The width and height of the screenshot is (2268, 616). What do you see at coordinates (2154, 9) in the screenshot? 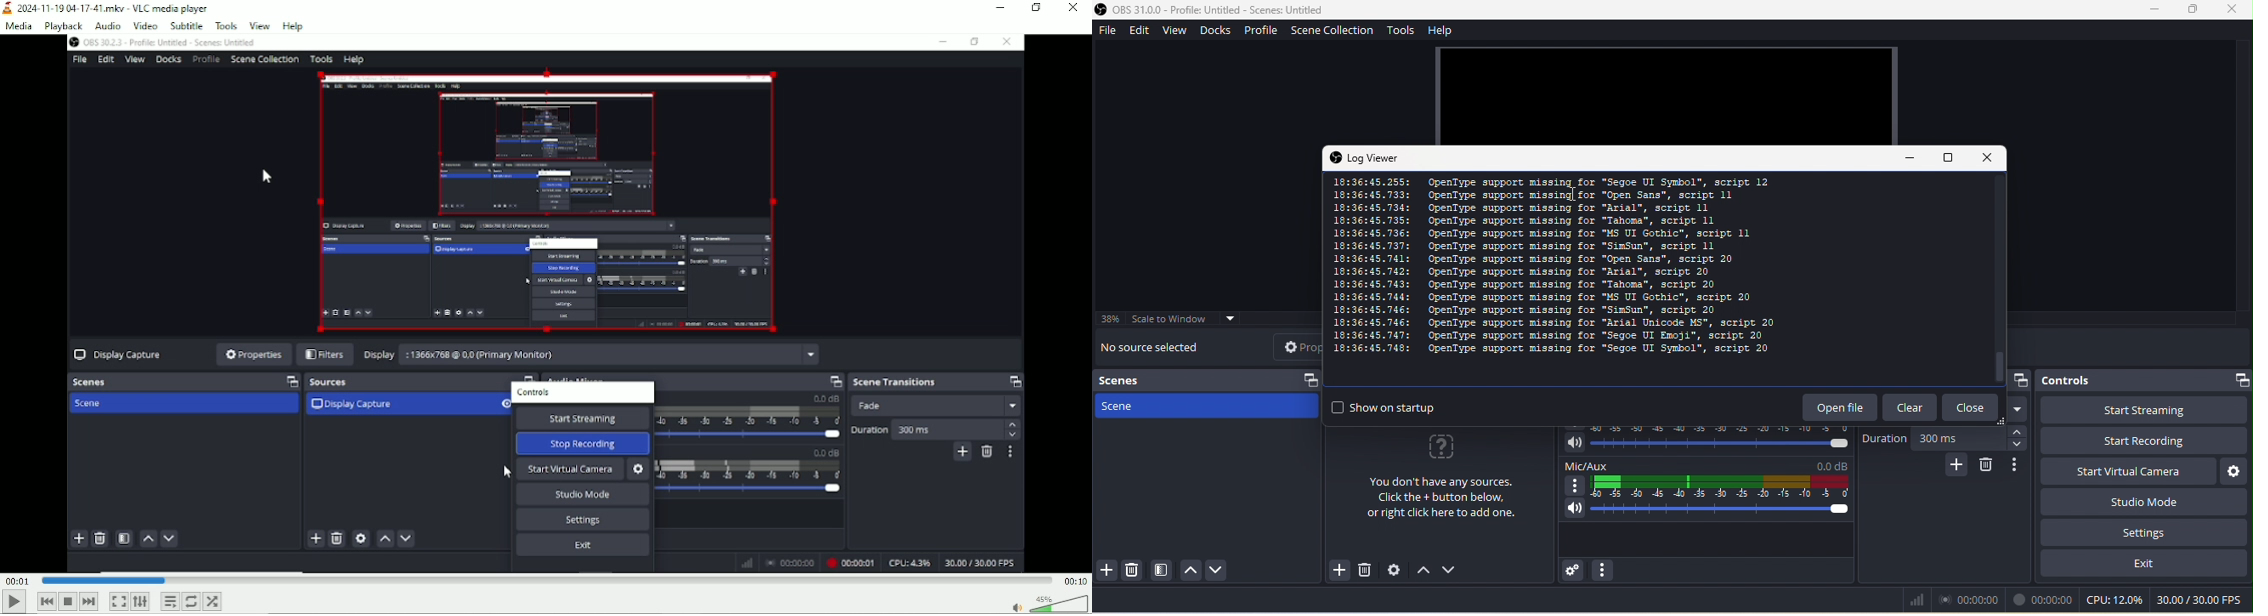
I see `minimize` at bounding box center [2154, 9].